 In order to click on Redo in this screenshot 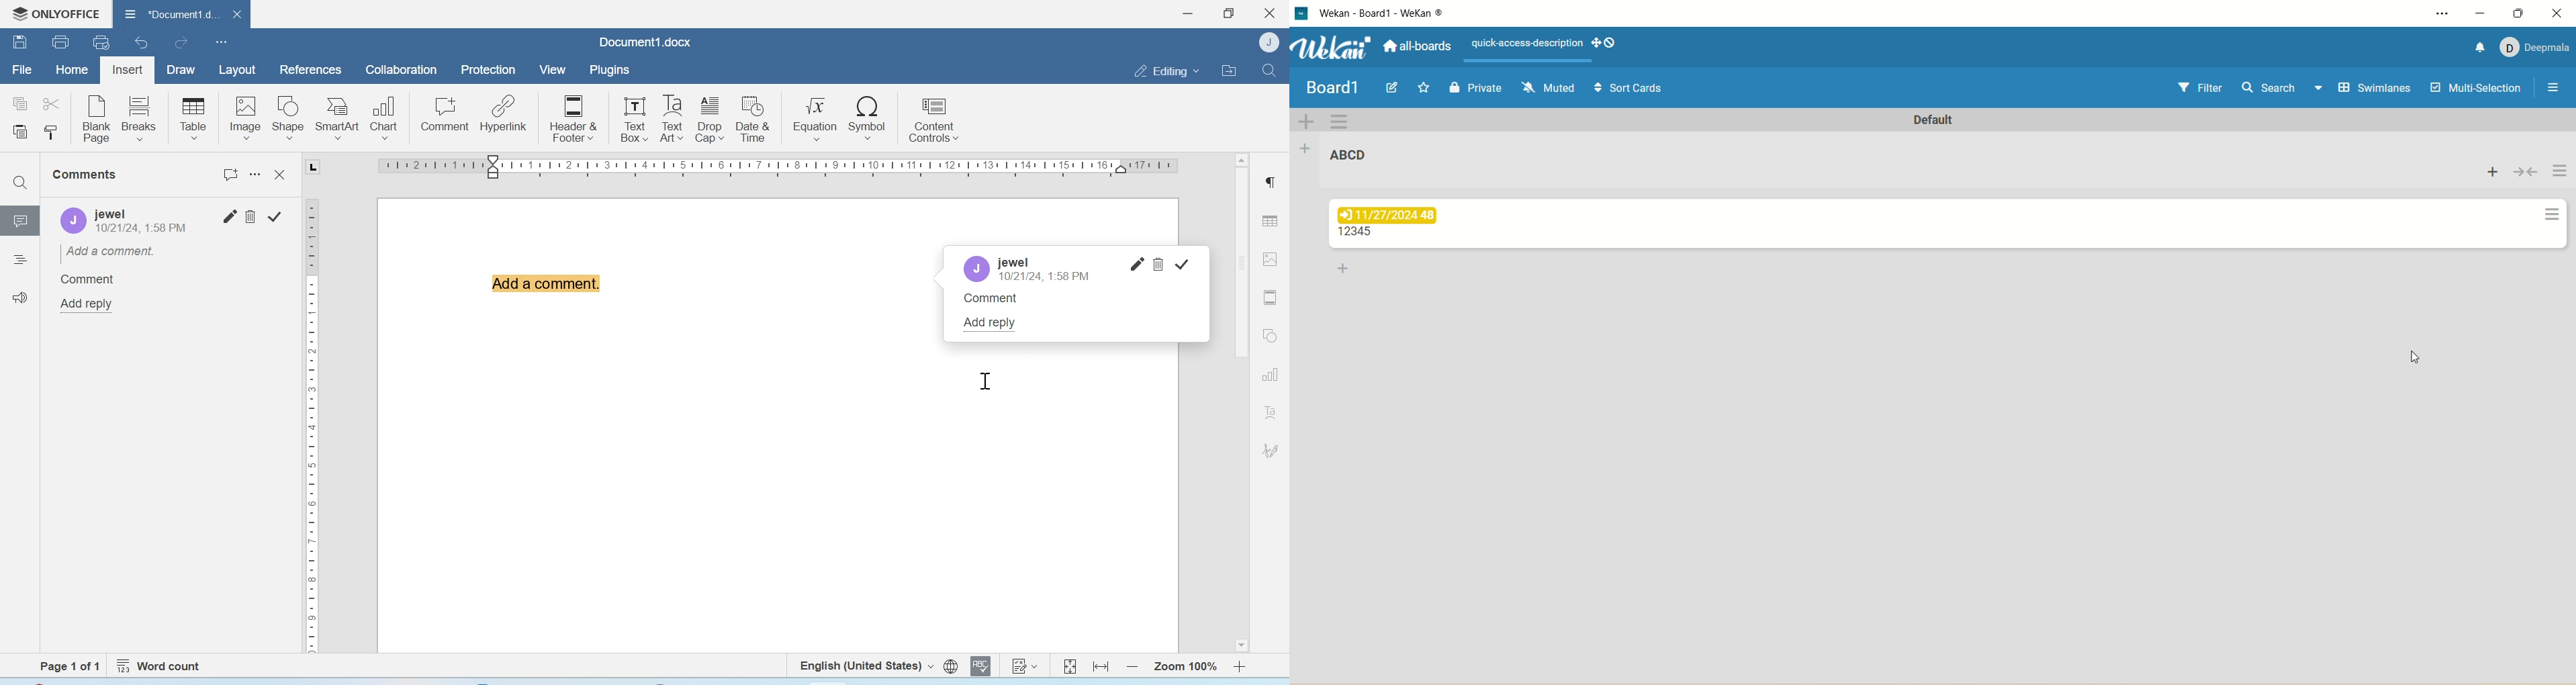, I will do `click(180, 42)`.